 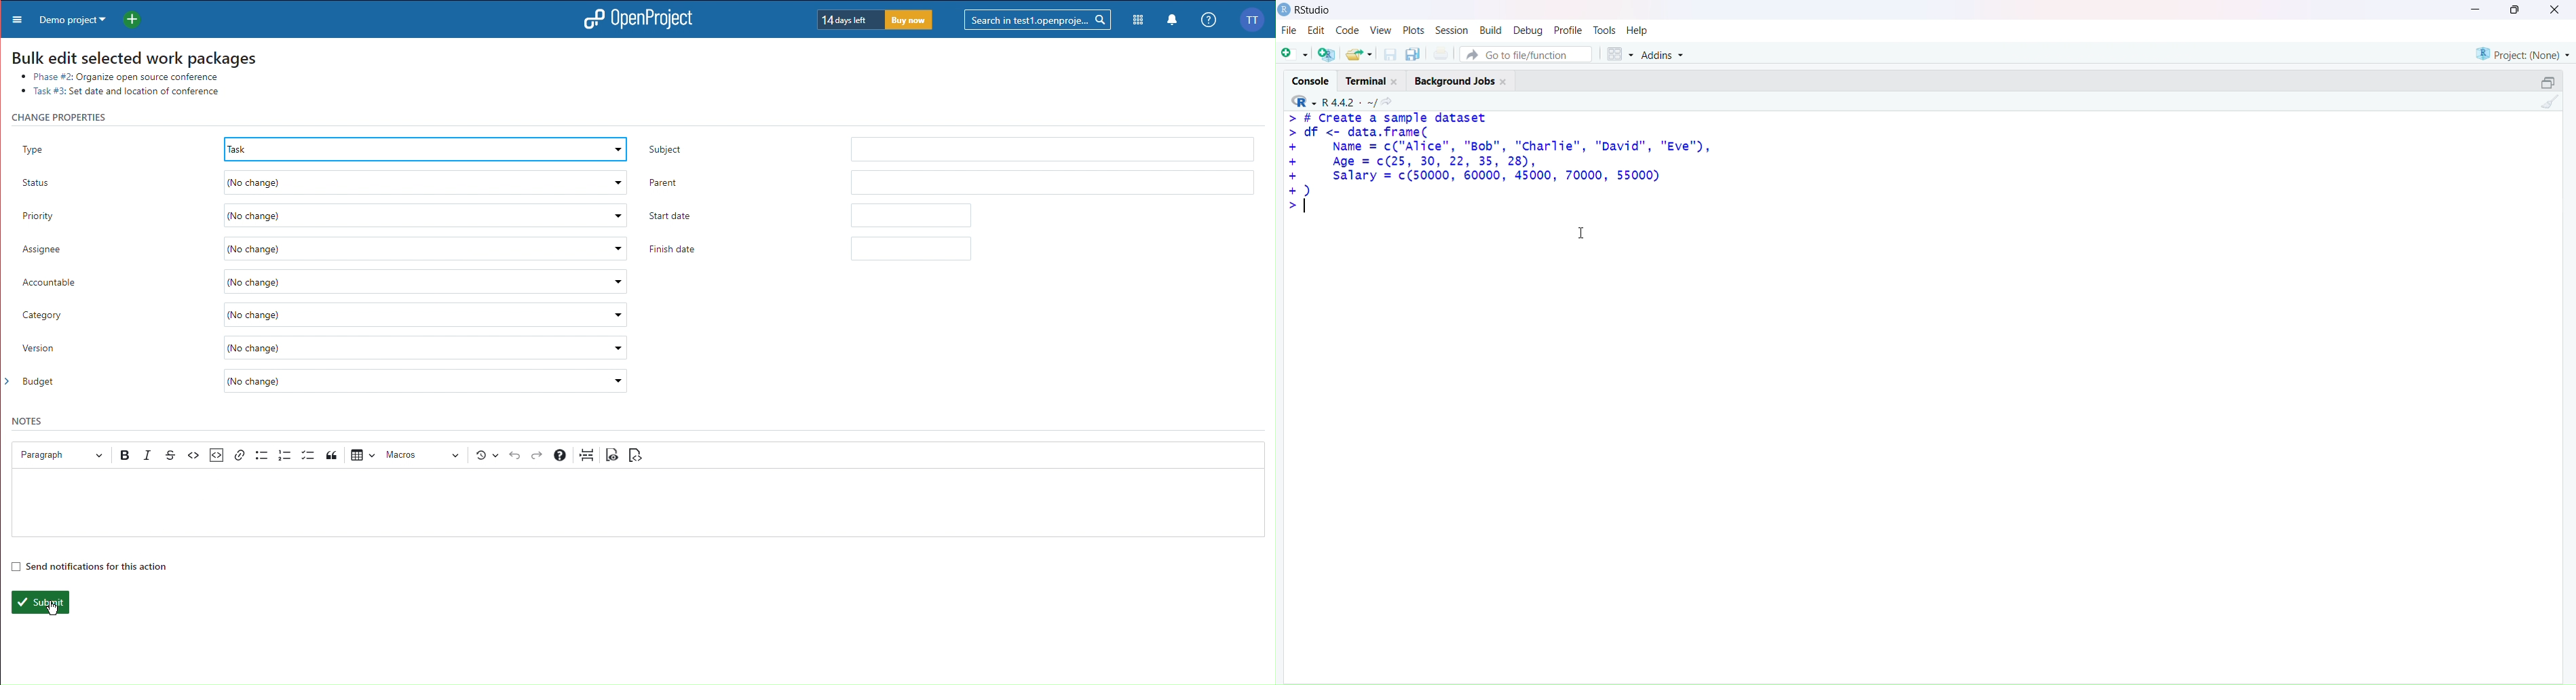 What do you see at coordinates (70, 18) in the screenshot?
I see `Demo project` at bounding box center [70, 18].